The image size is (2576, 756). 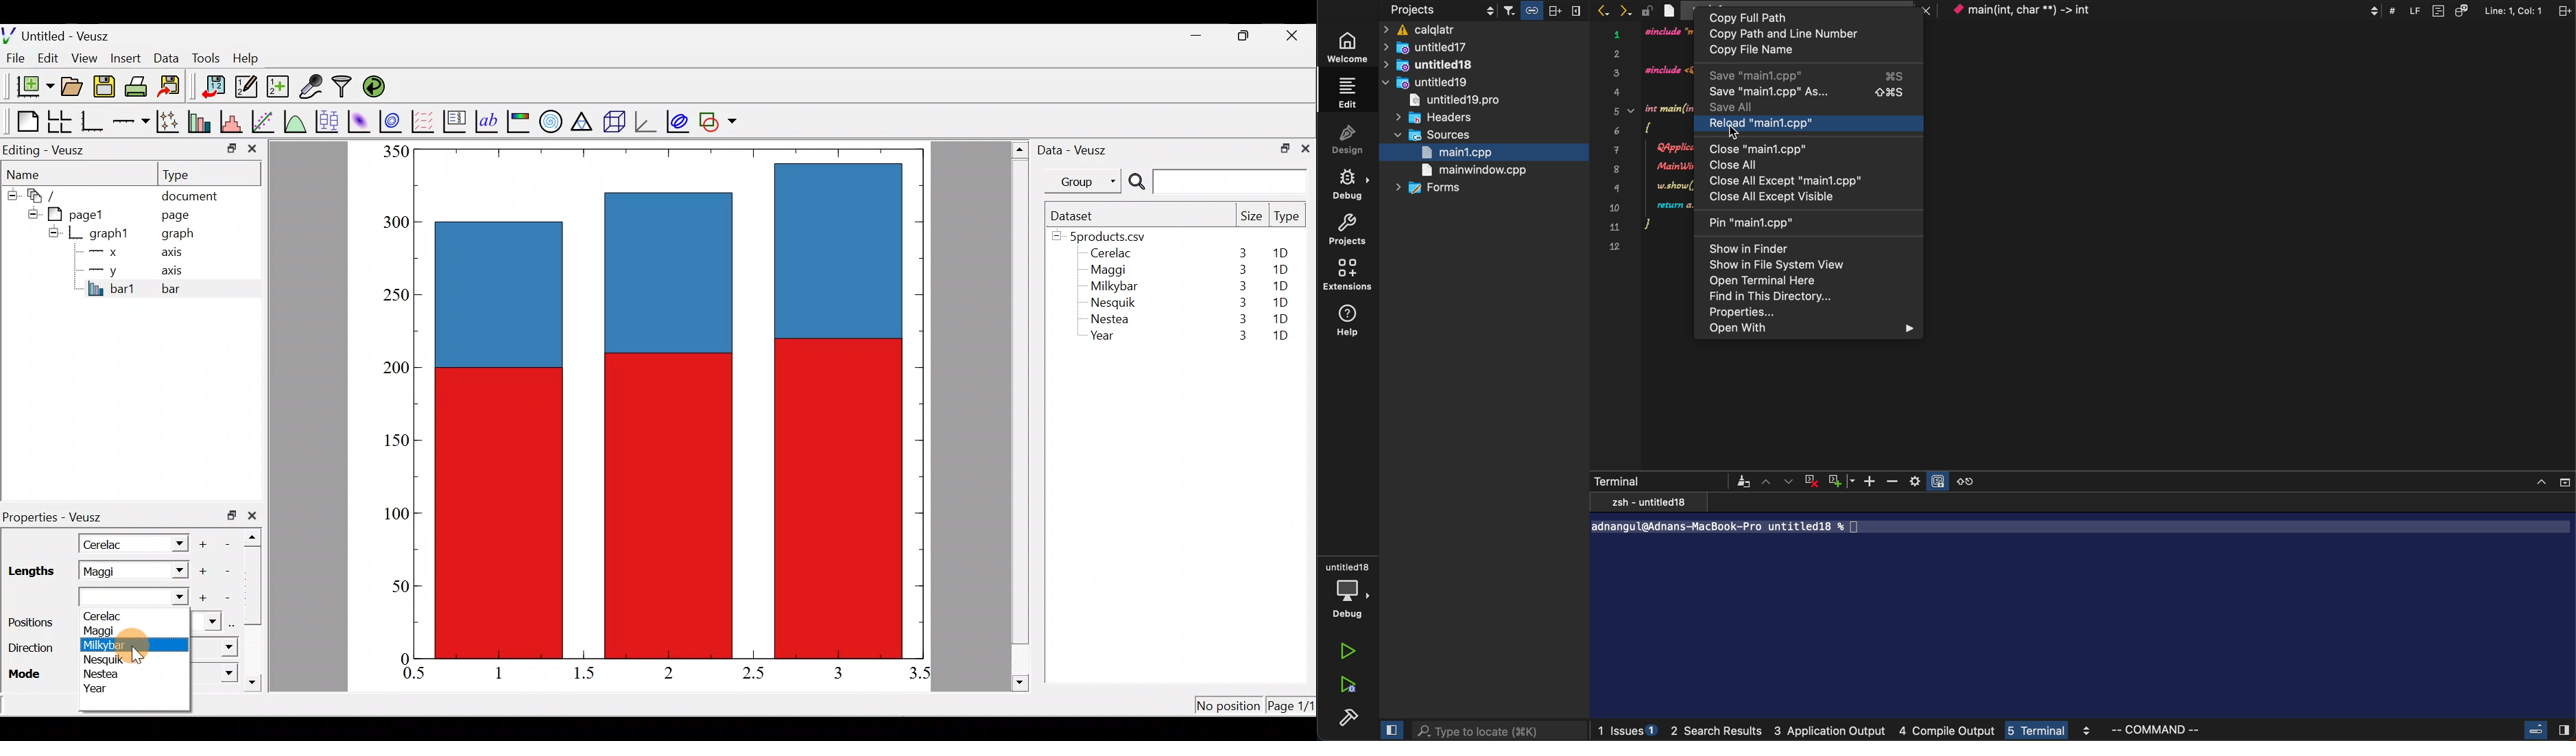 I want to click on close all, so click(x=1747, y=164).